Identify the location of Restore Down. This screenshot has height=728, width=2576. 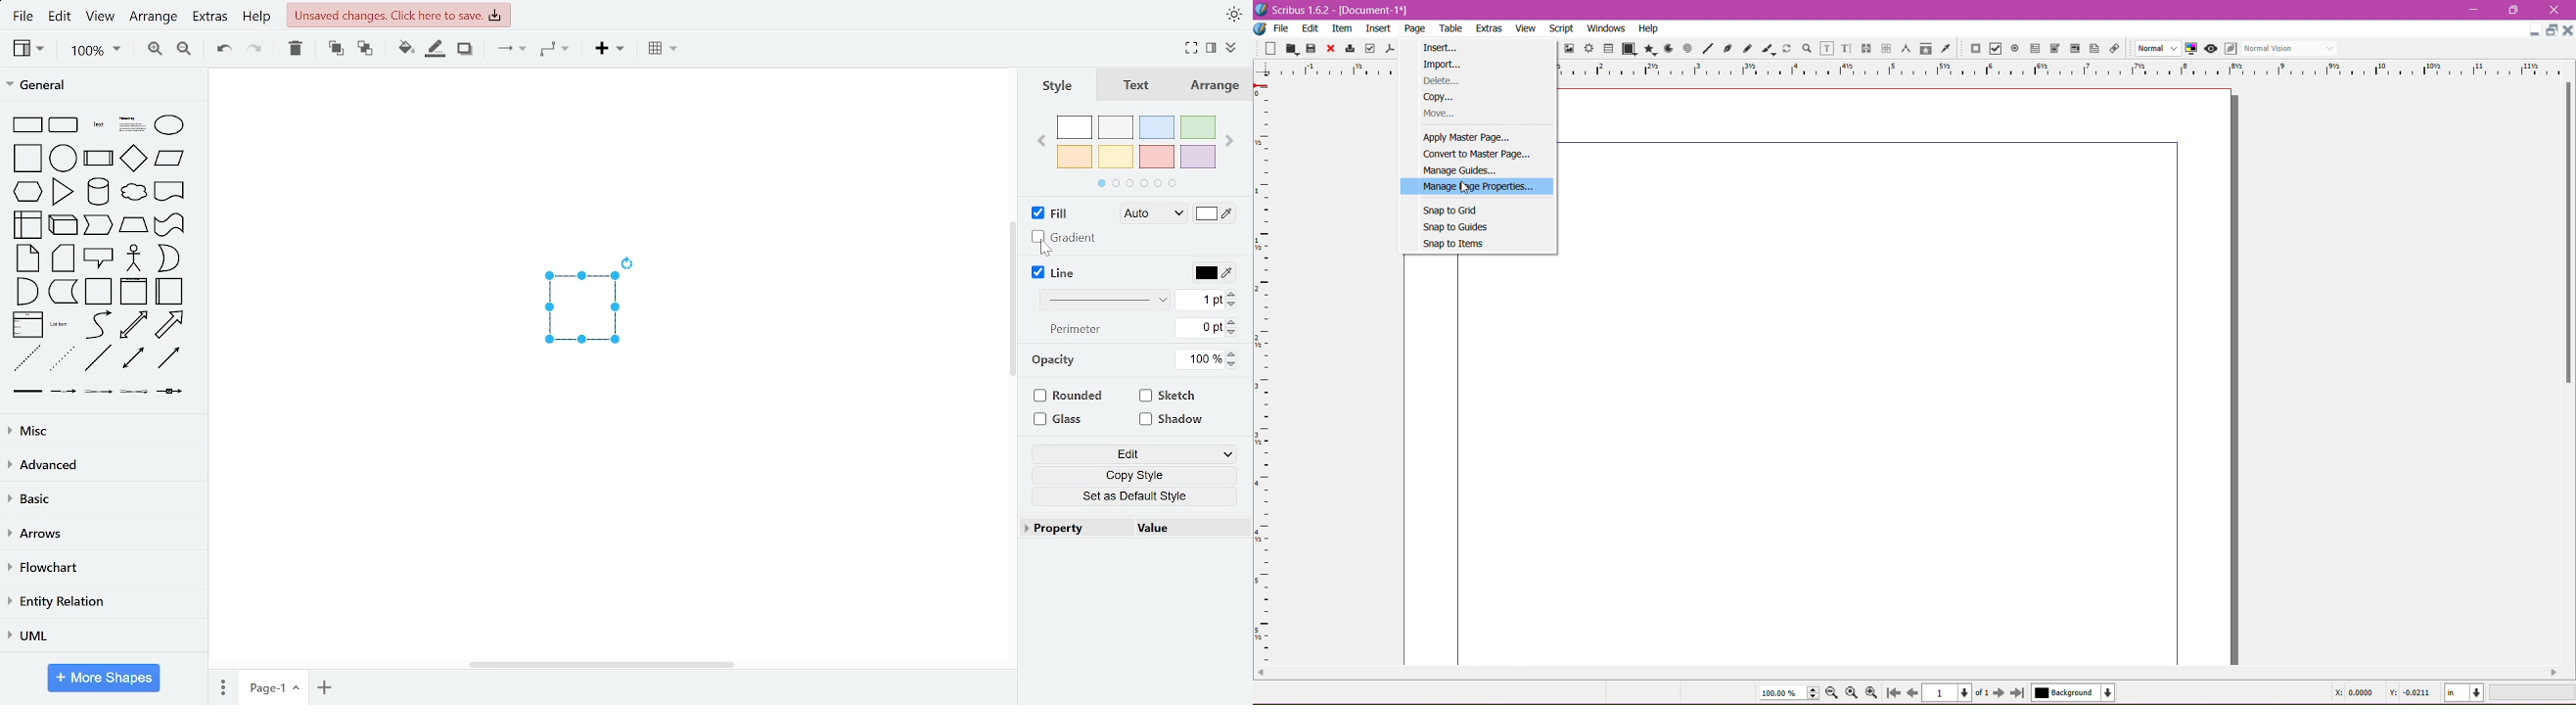
(2513, 10).